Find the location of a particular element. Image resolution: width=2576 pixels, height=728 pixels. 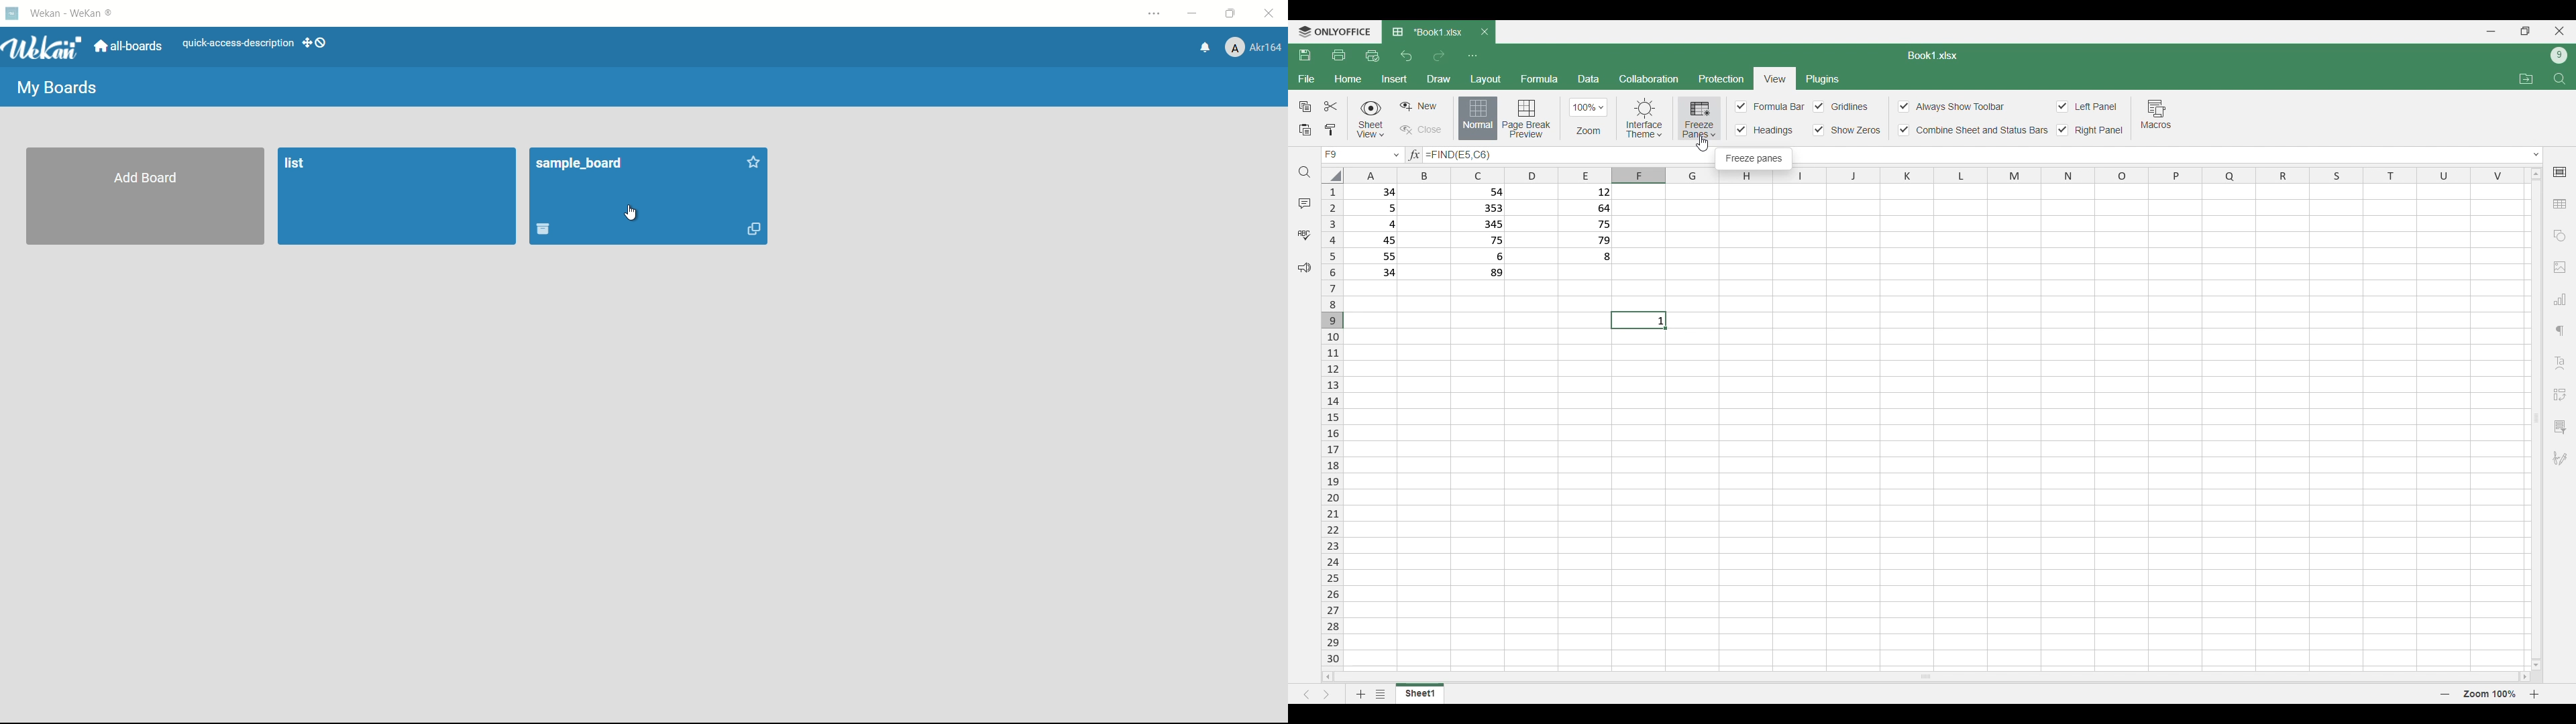

Feedback and support is located at coordinates (1303, 269).